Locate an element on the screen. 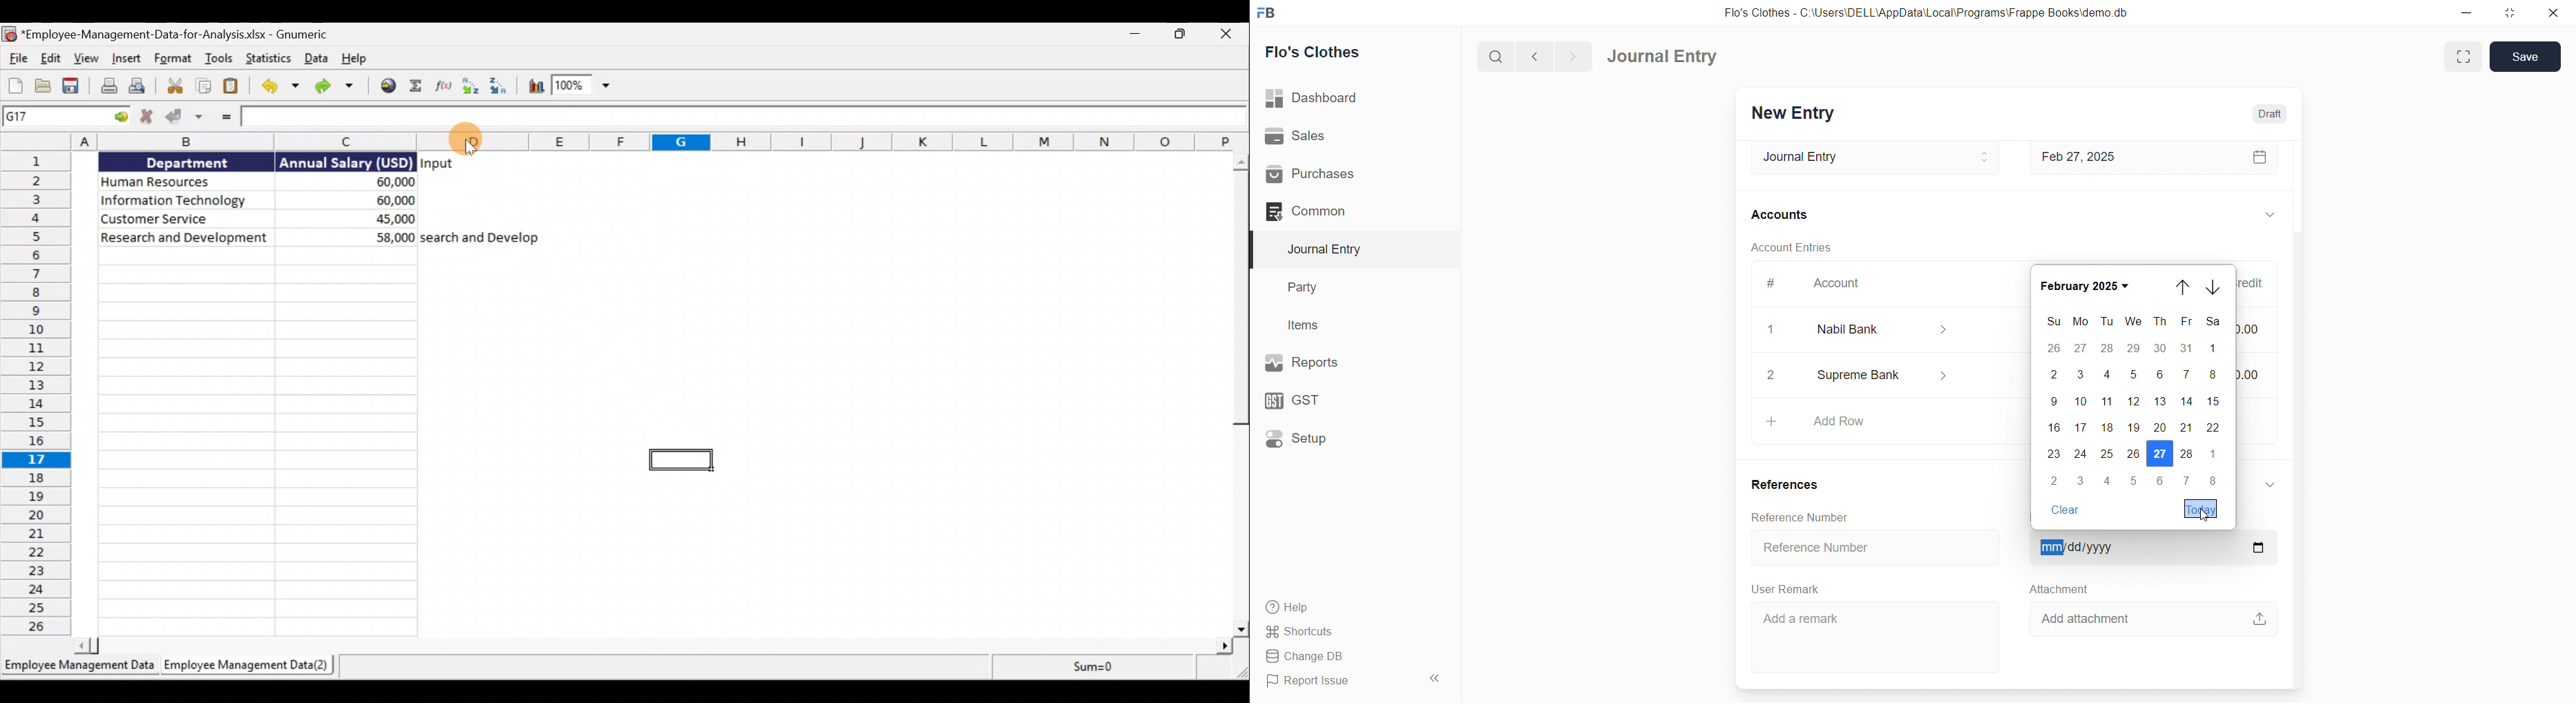 The image size is (2576, 728). Flo's Clothes - C:\Users\DELL\AppData\Local\Programs\Frappe Books\demo.db is located at coordinates (1926, 12).